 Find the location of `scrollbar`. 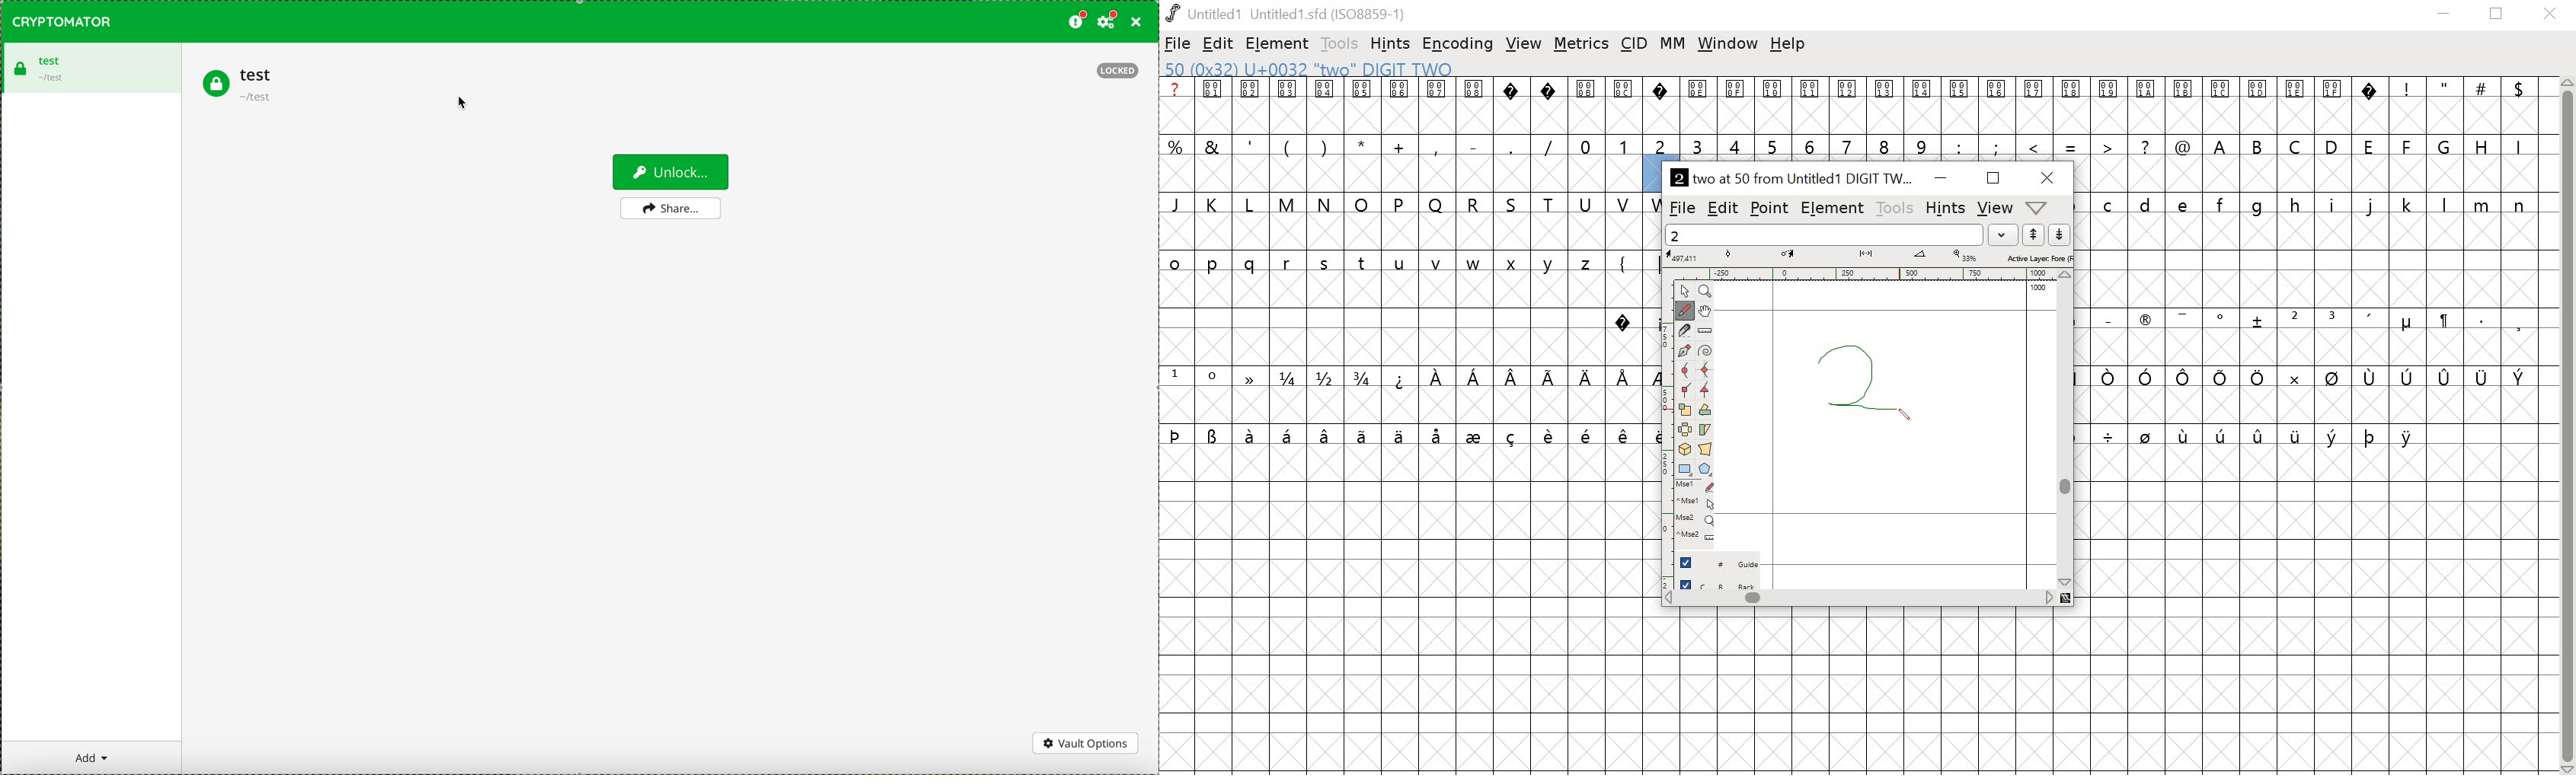

scrollbar is located at coordinates (2064, 429).